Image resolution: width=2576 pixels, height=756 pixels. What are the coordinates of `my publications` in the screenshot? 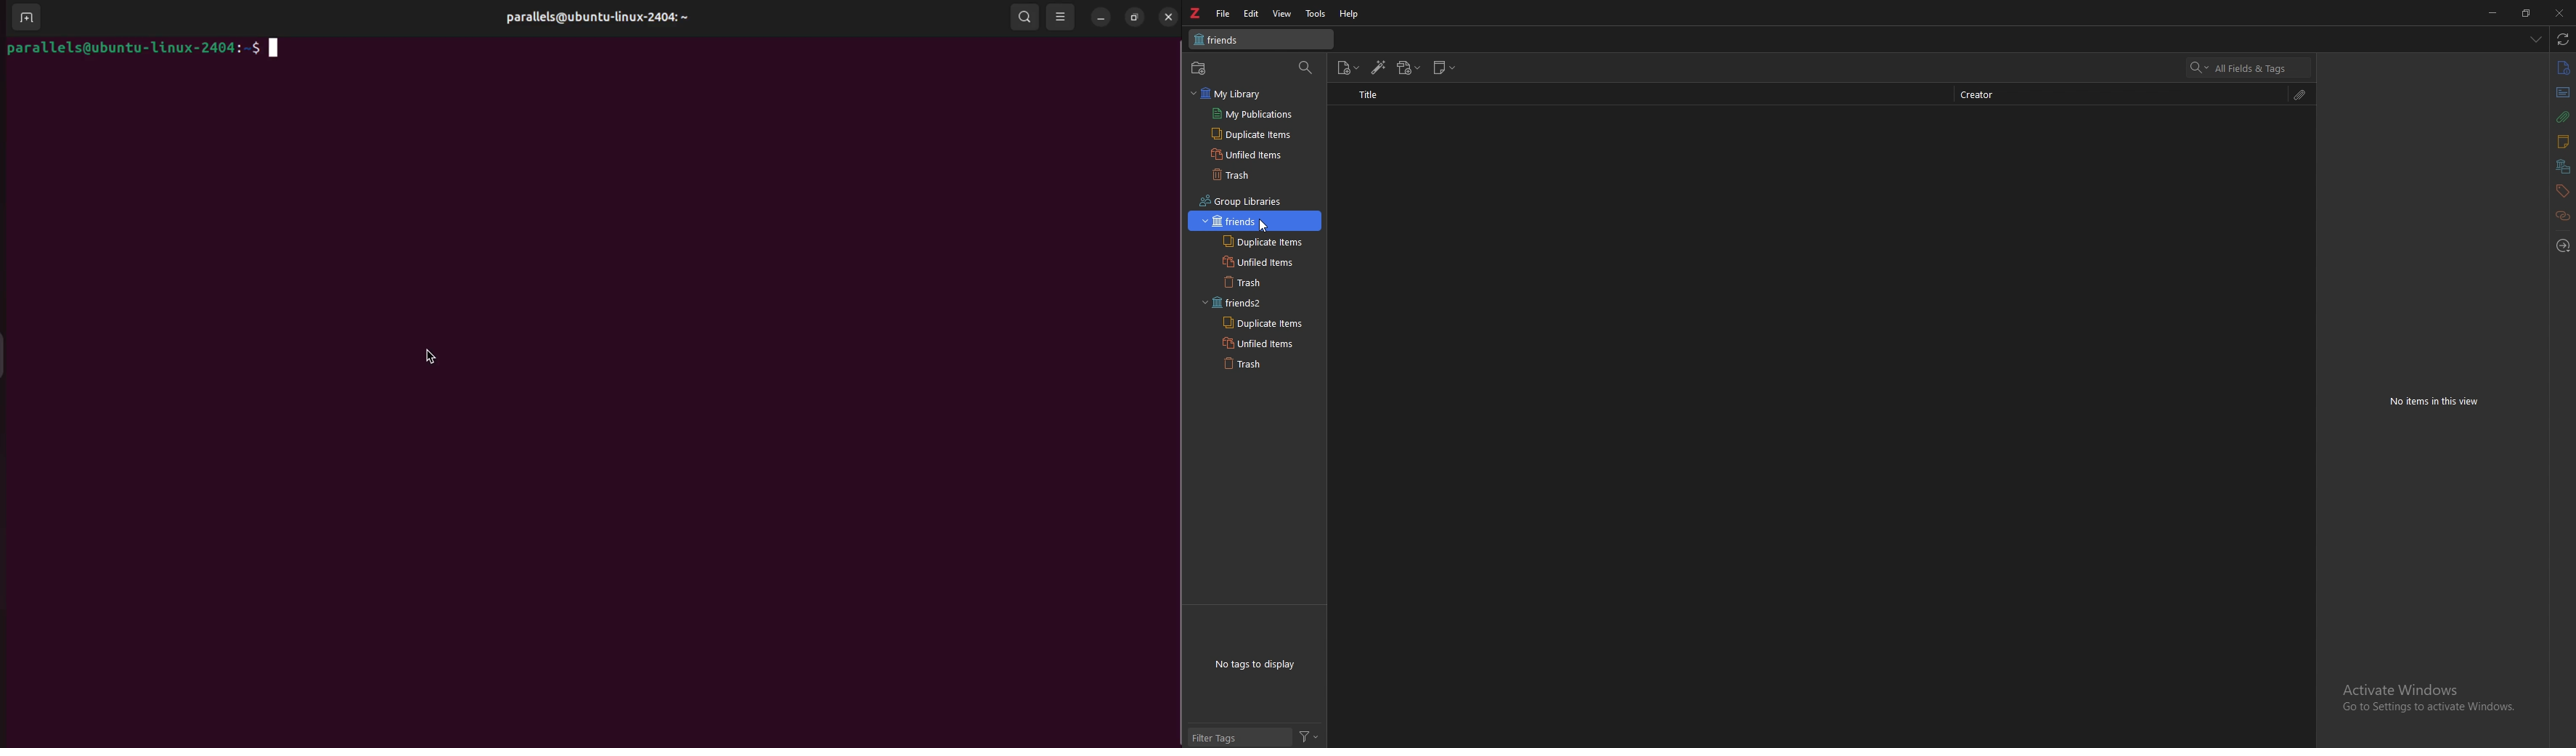 It's located at (1260, 113).